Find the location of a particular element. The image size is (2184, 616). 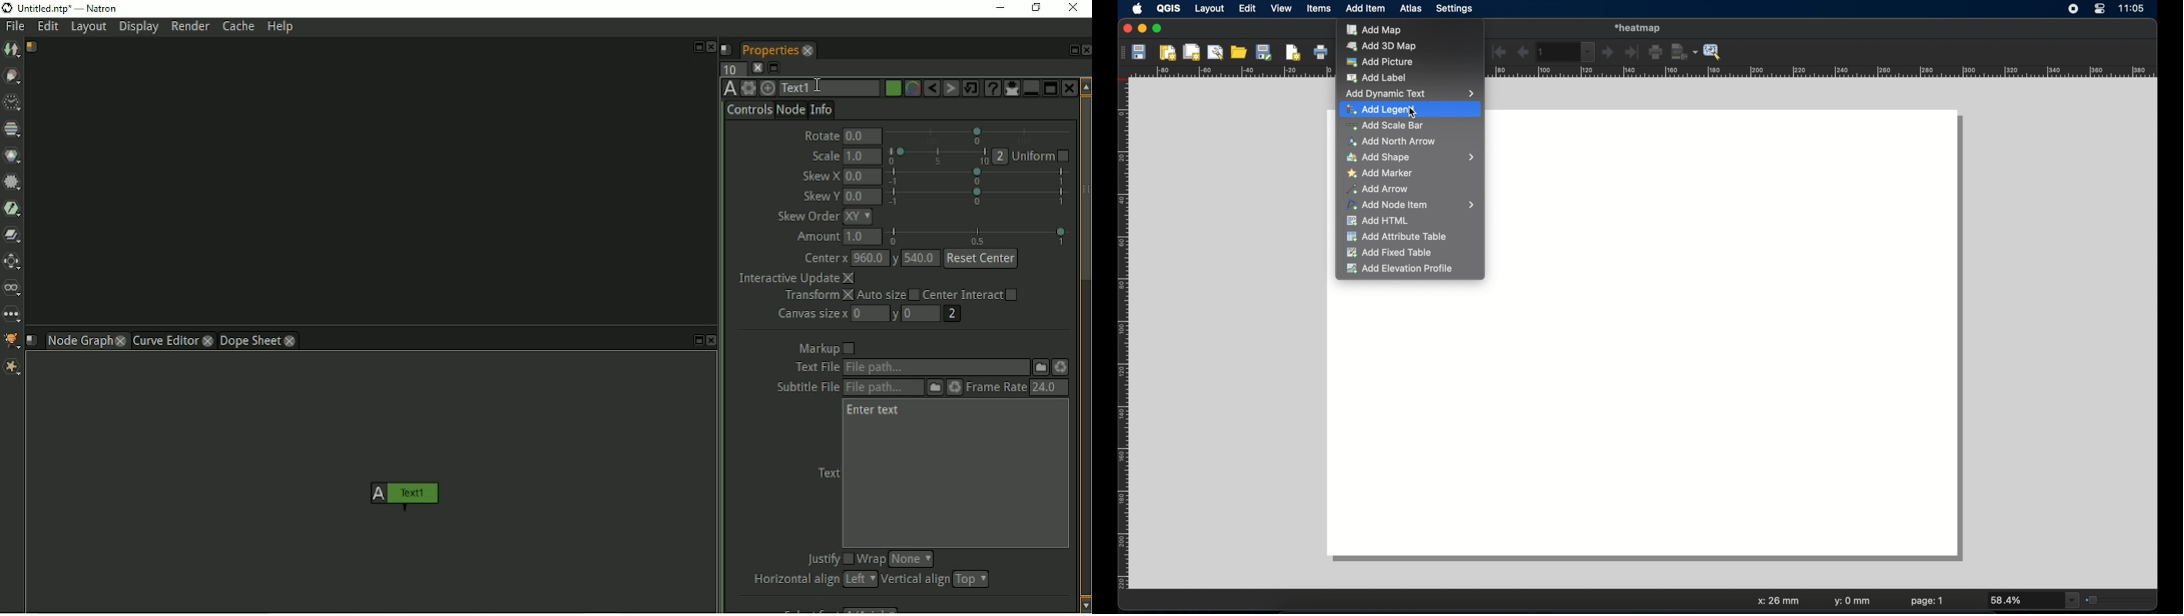

add map is located at coordinates (1375, 30).